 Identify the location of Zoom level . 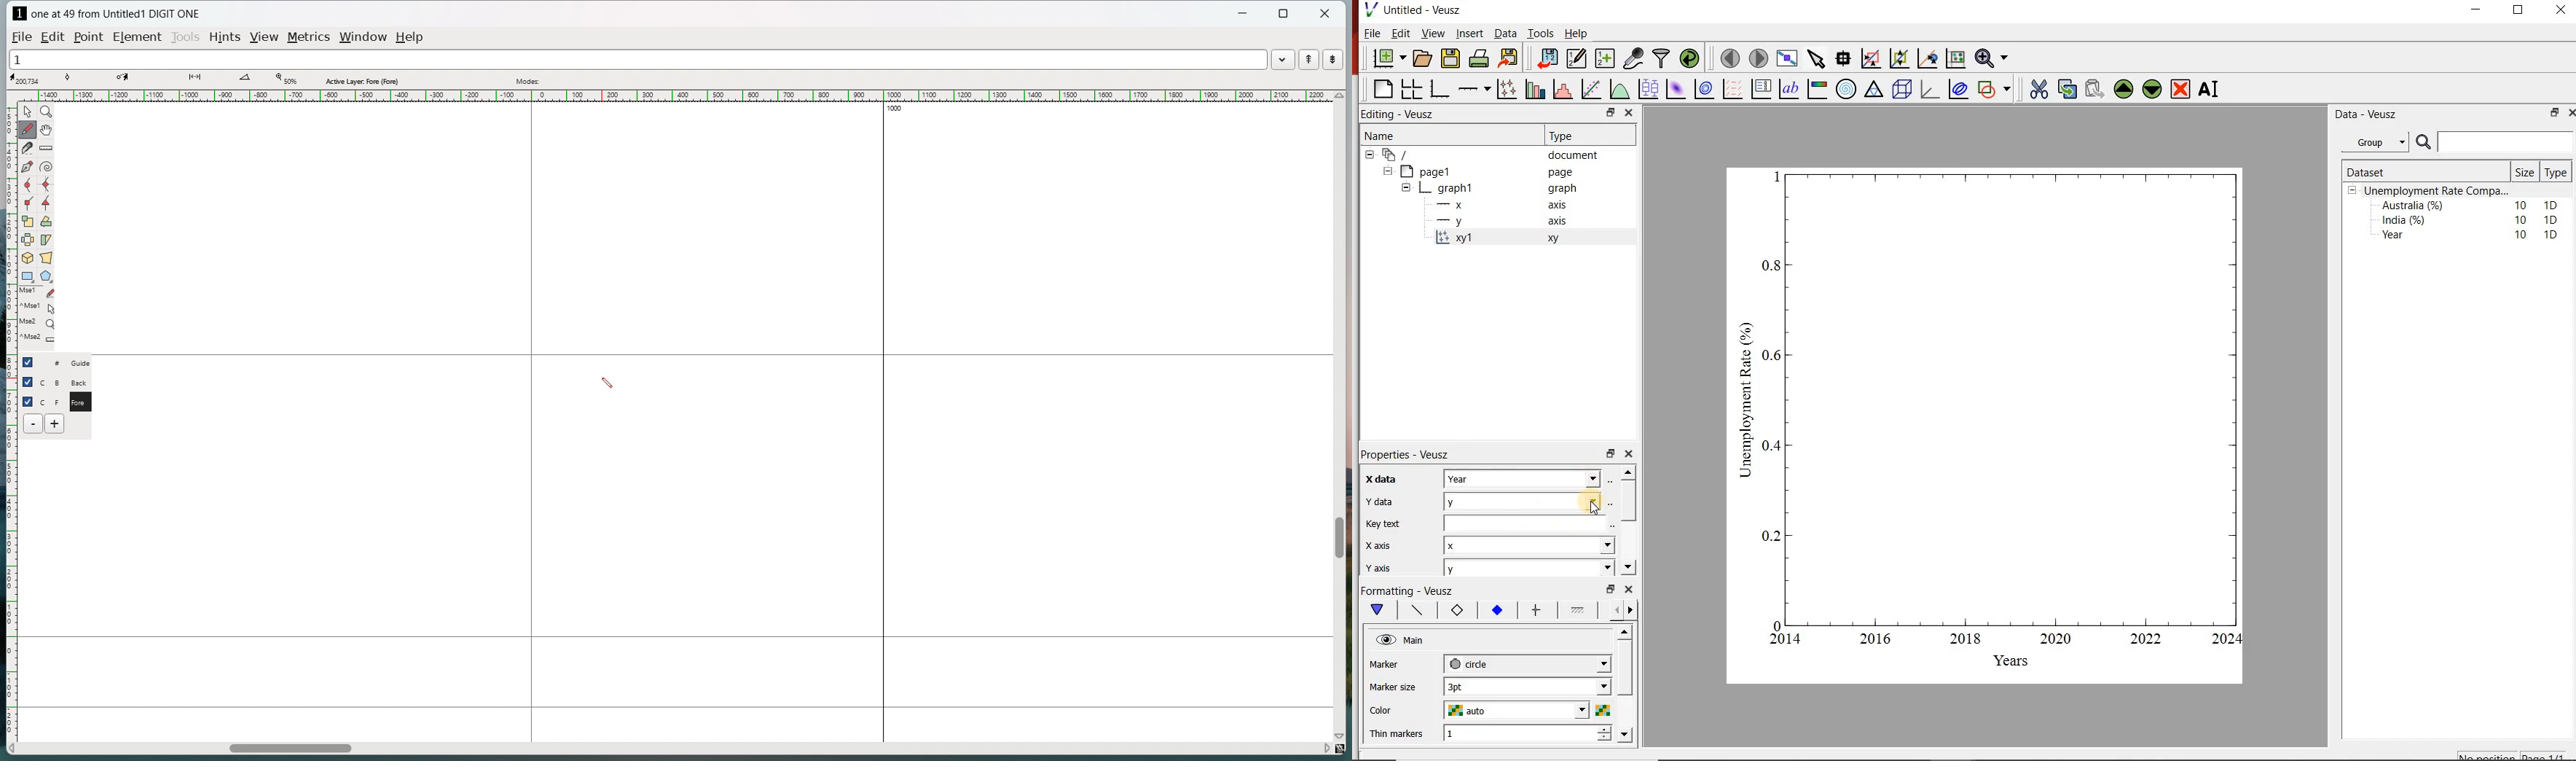
(285, 79).